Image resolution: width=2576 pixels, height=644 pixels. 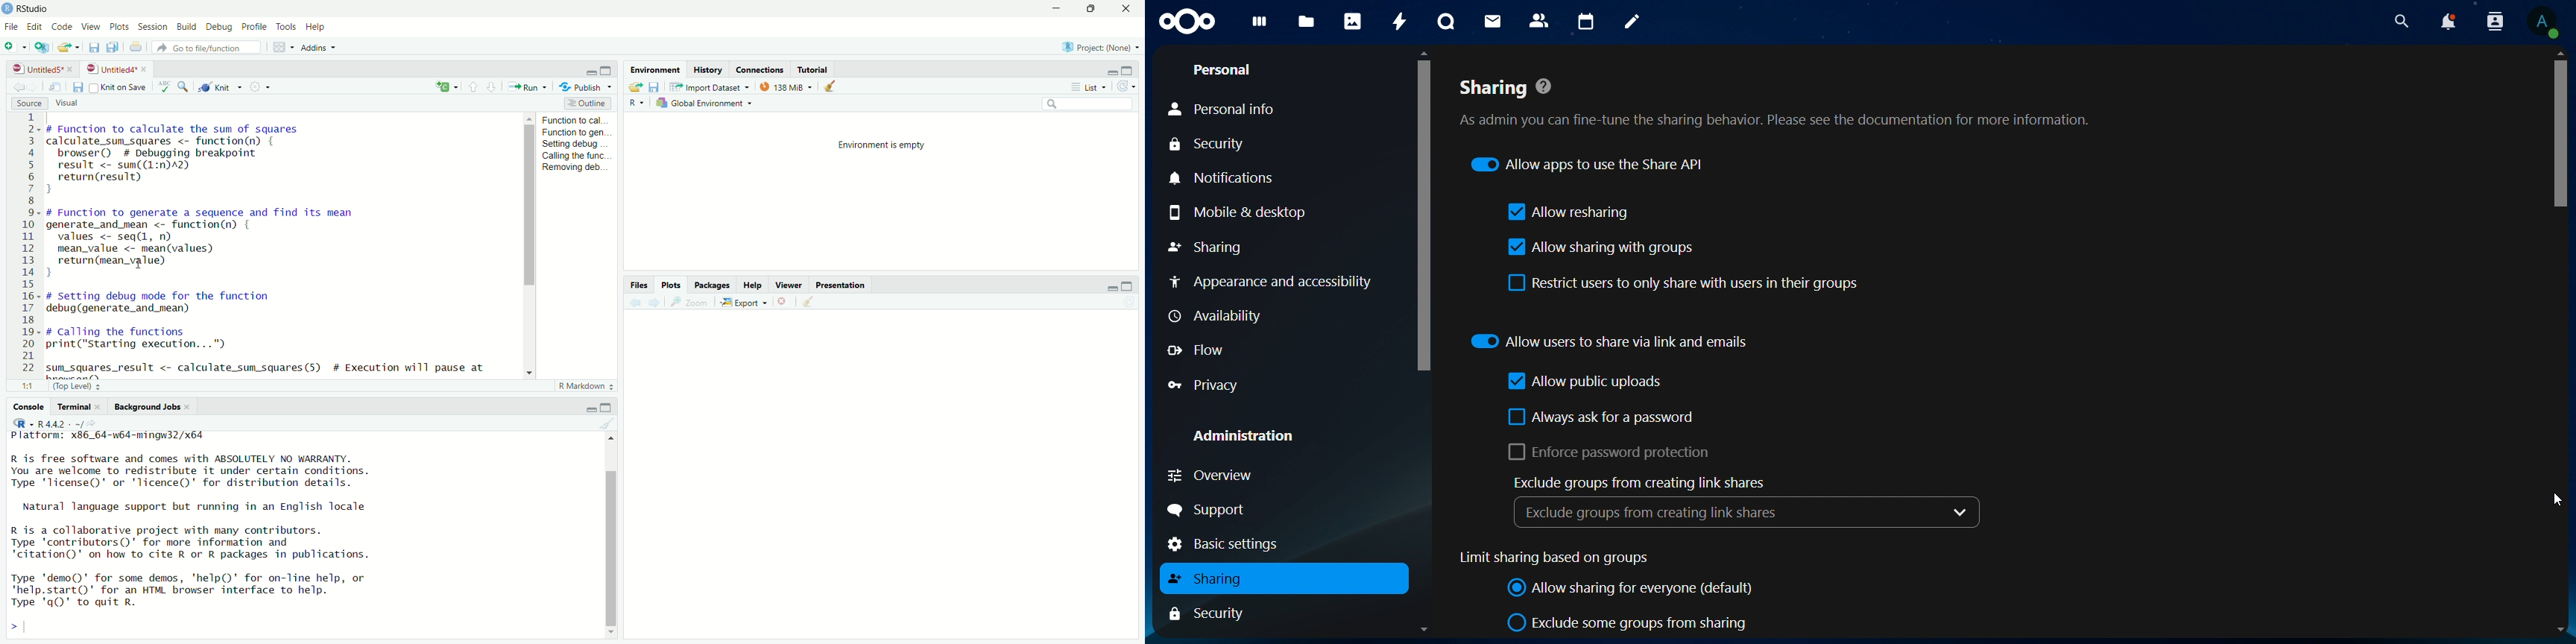 What do you see at coordinates (286, 26) in the screenshot?
I see `tools` at bounding box center [286, 26].